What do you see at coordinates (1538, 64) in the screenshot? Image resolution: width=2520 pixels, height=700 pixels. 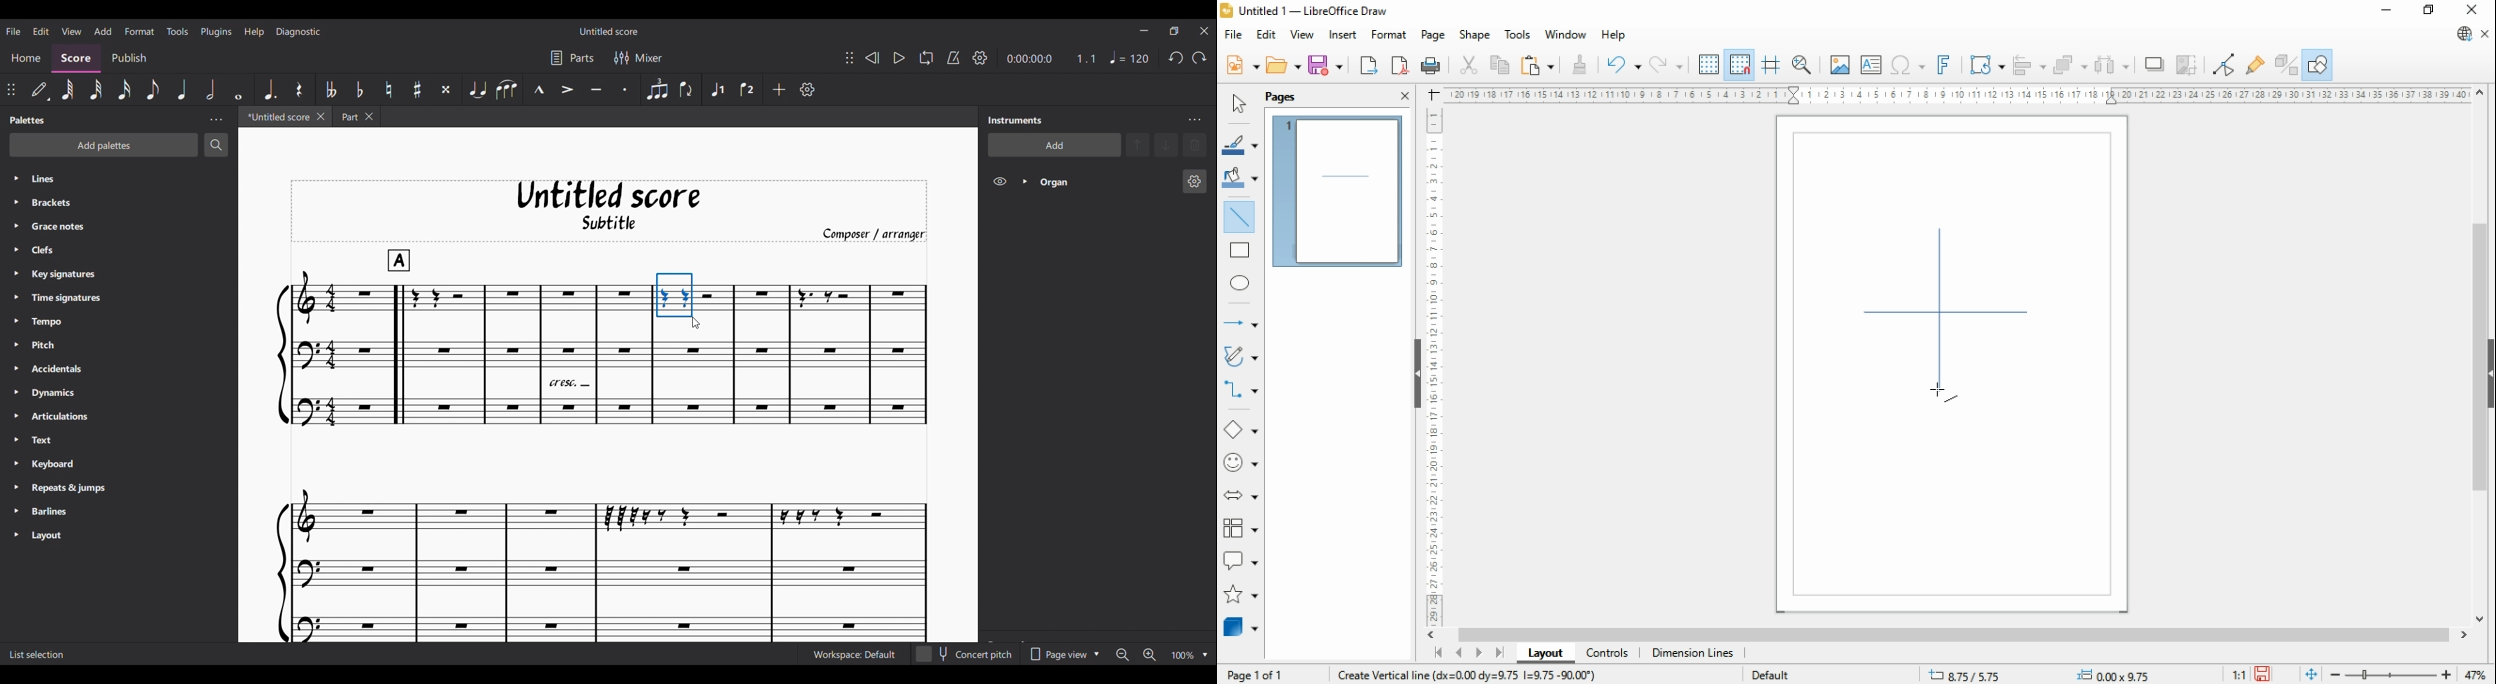 I see `paste` at bounding box center [1538, 64].